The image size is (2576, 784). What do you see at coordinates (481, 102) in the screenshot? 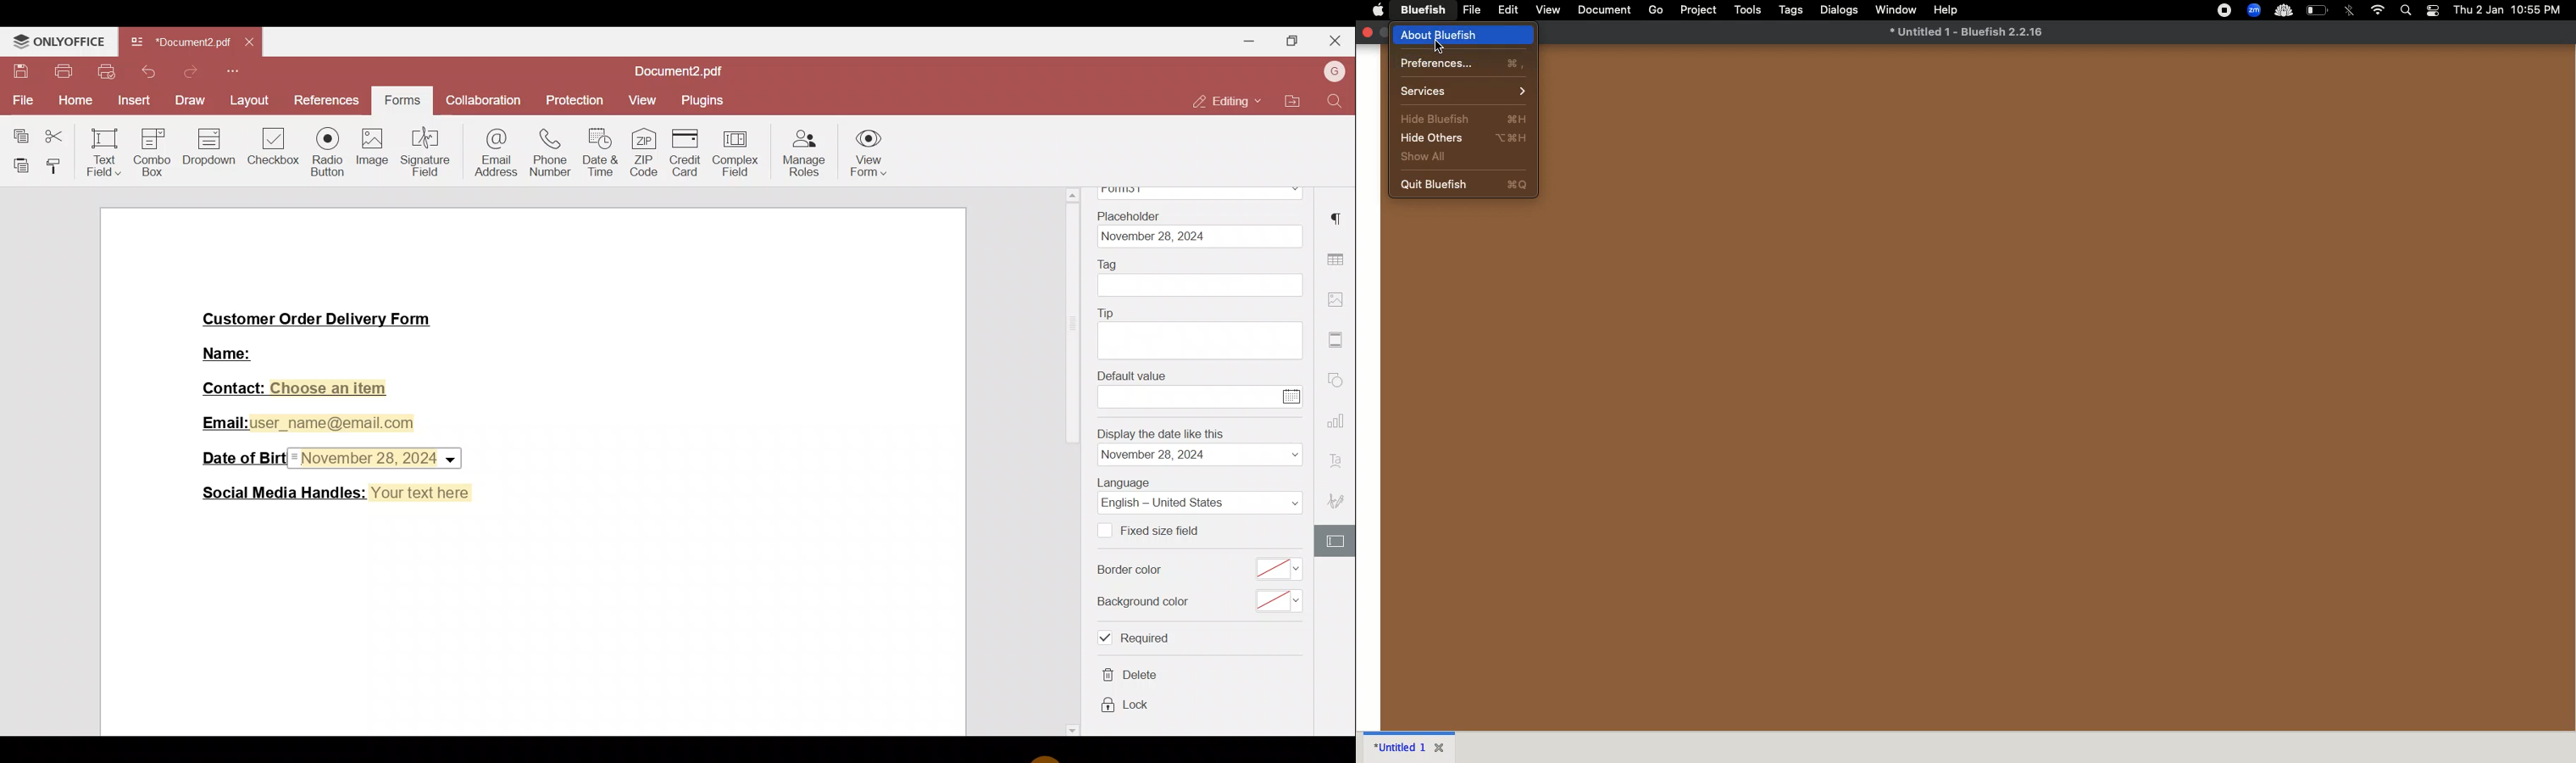
I see `Collaboration` at bounding box center [481, 102].